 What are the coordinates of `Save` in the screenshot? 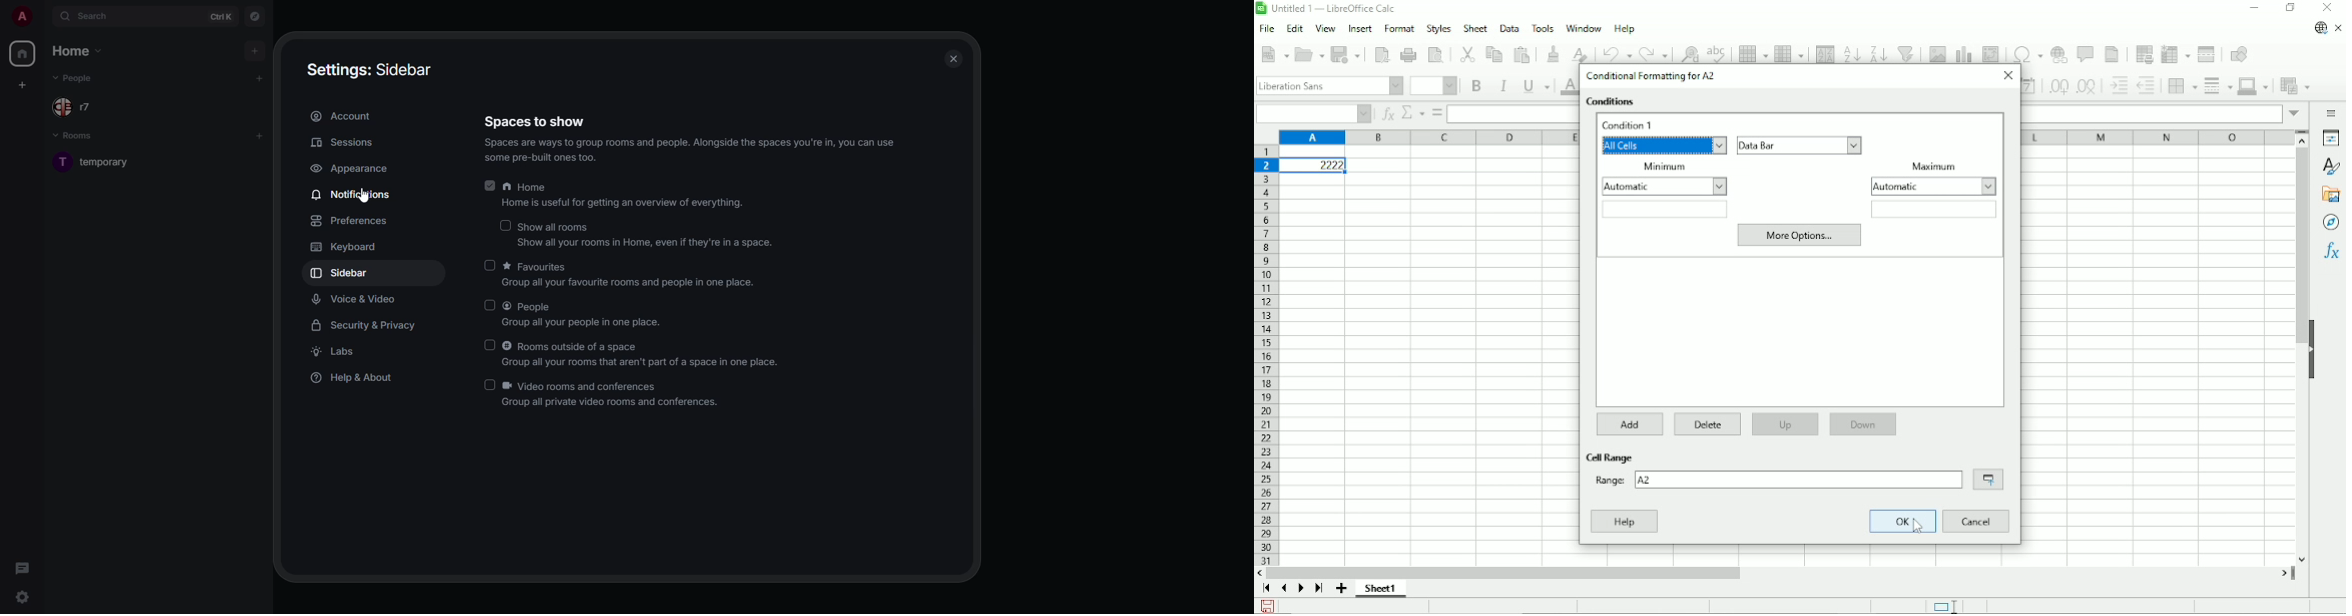 It's located at (1268, 605).